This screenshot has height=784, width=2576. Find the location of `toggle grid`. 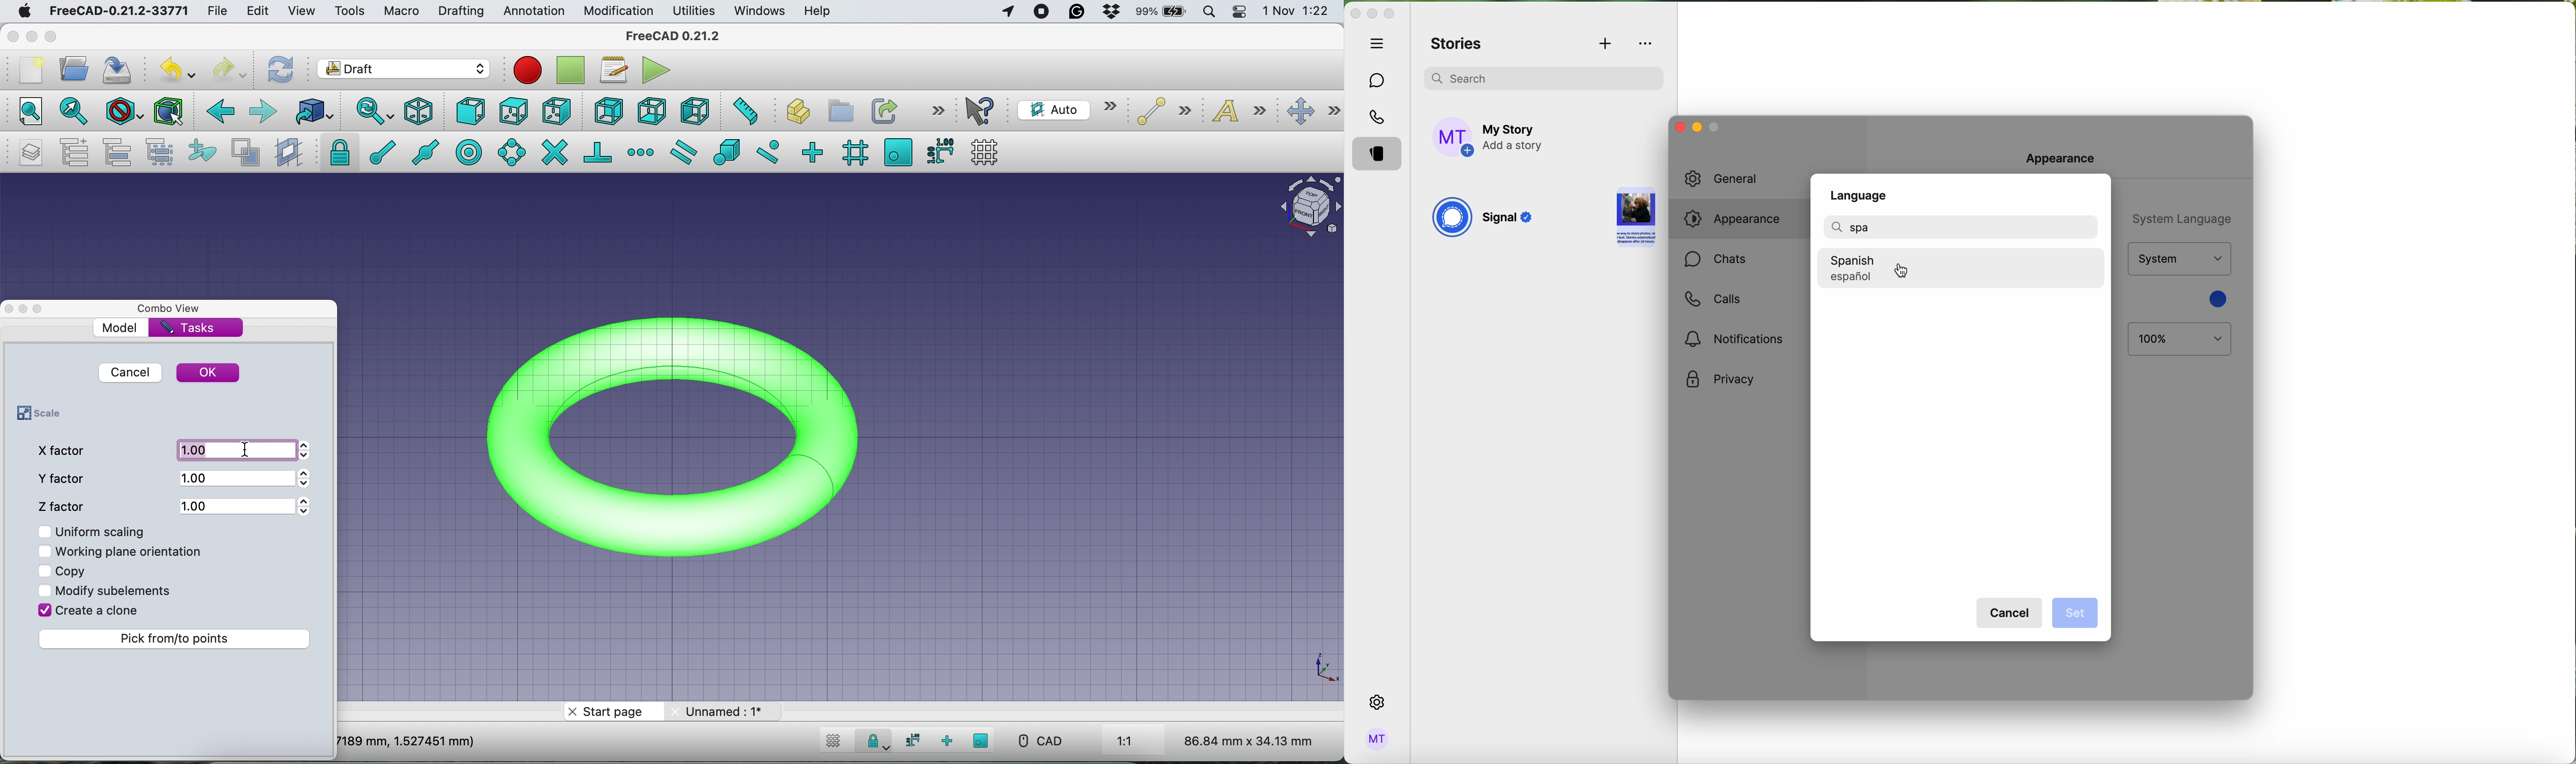

toggle grid is located at coordinates (989, 152).